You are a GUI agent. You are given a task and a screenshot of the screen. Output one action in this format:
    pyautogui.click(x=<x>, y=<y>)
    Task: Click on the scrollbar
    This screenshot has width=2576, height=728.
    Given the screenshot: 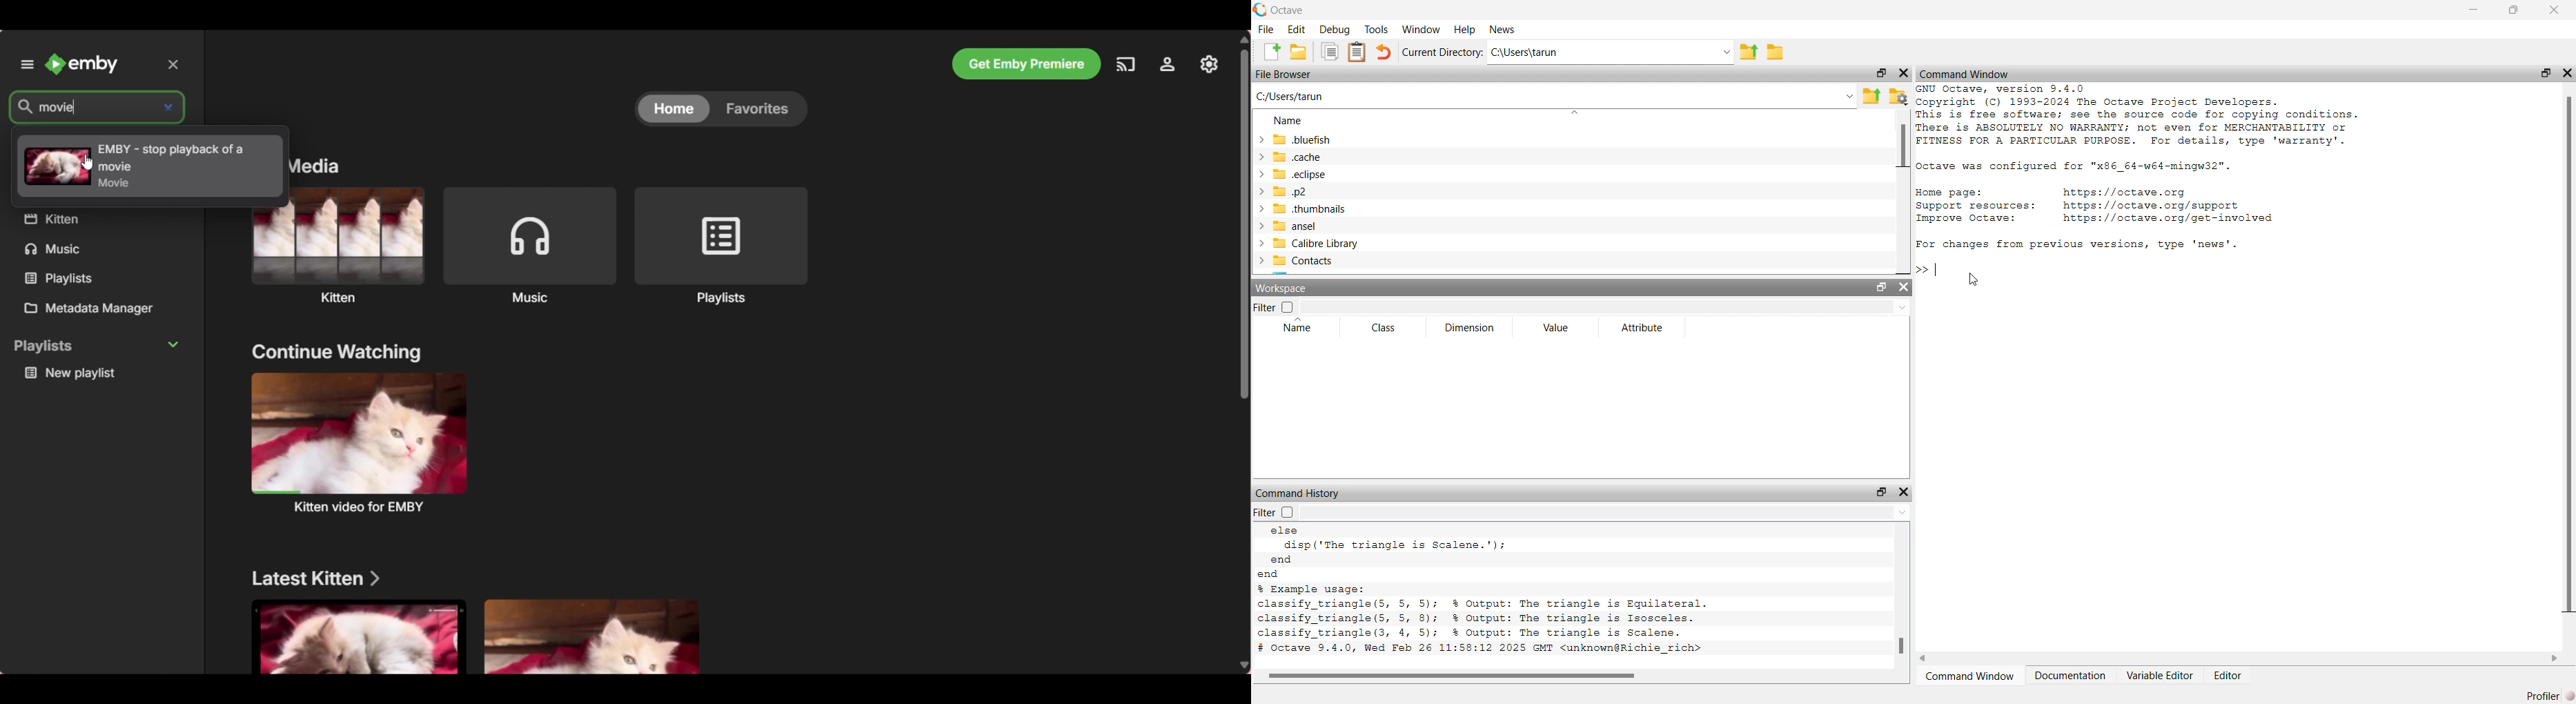 What is the action you would take?
    pyautogui.click(x=1902, y=646)
    